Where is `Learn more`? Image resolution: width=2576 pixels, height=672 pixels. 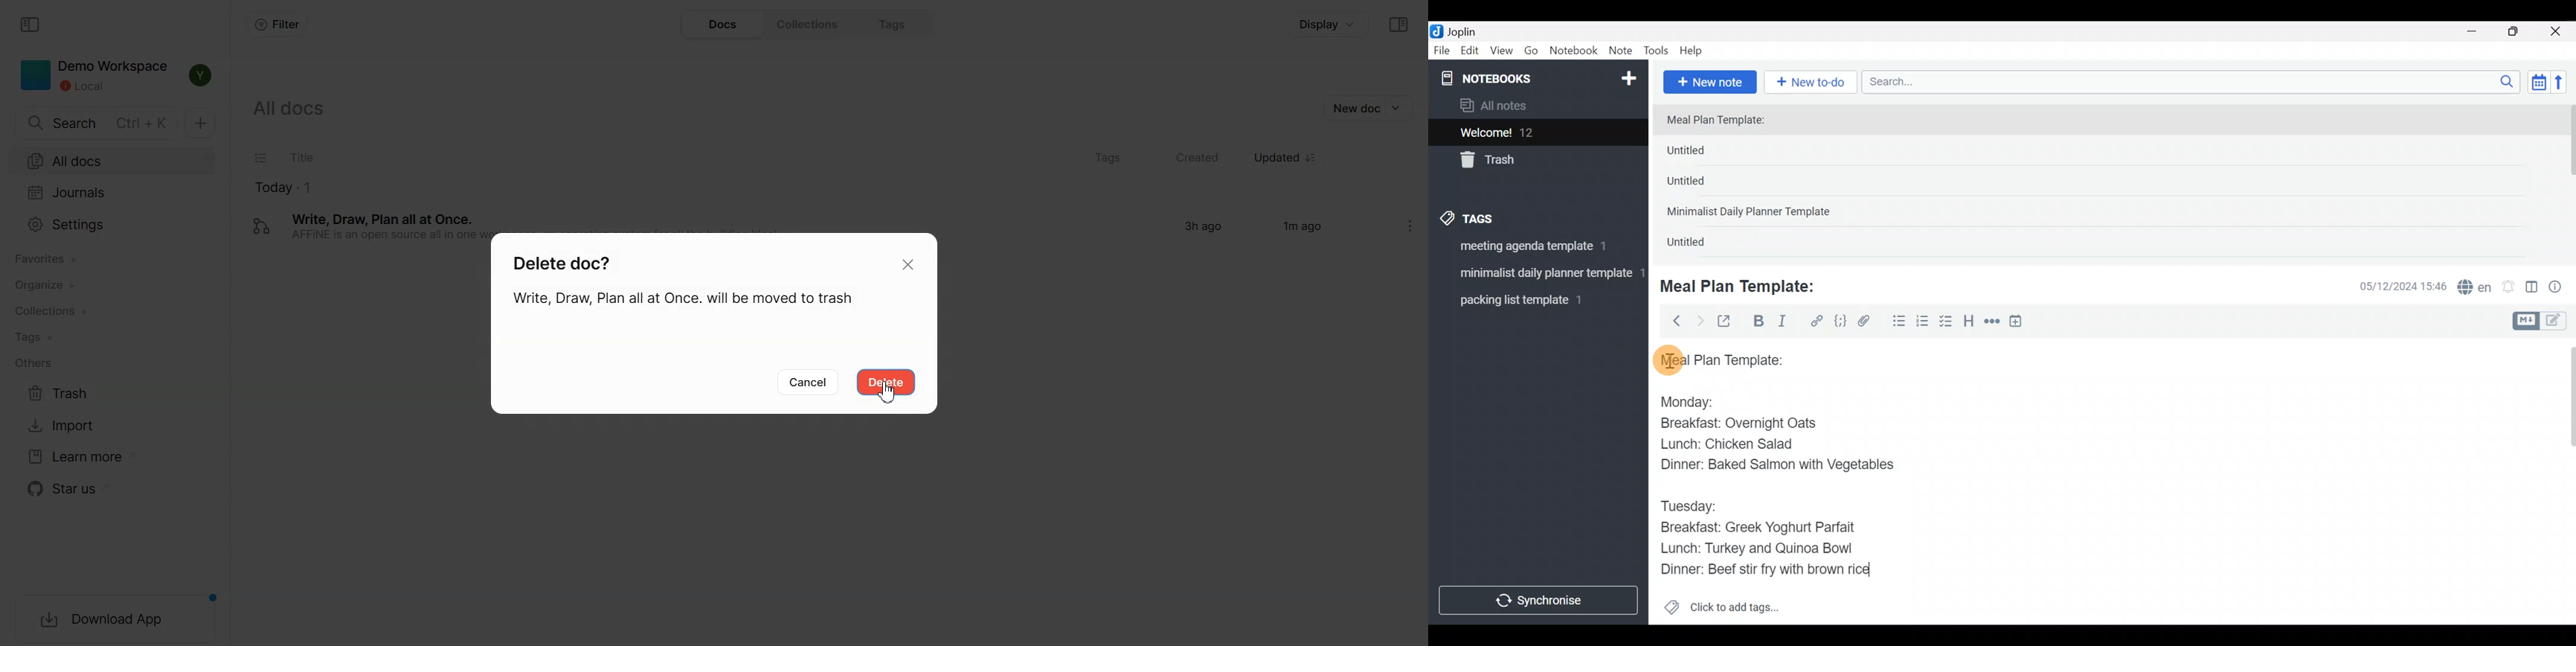 Learn more is located at coordinates (97, 457).